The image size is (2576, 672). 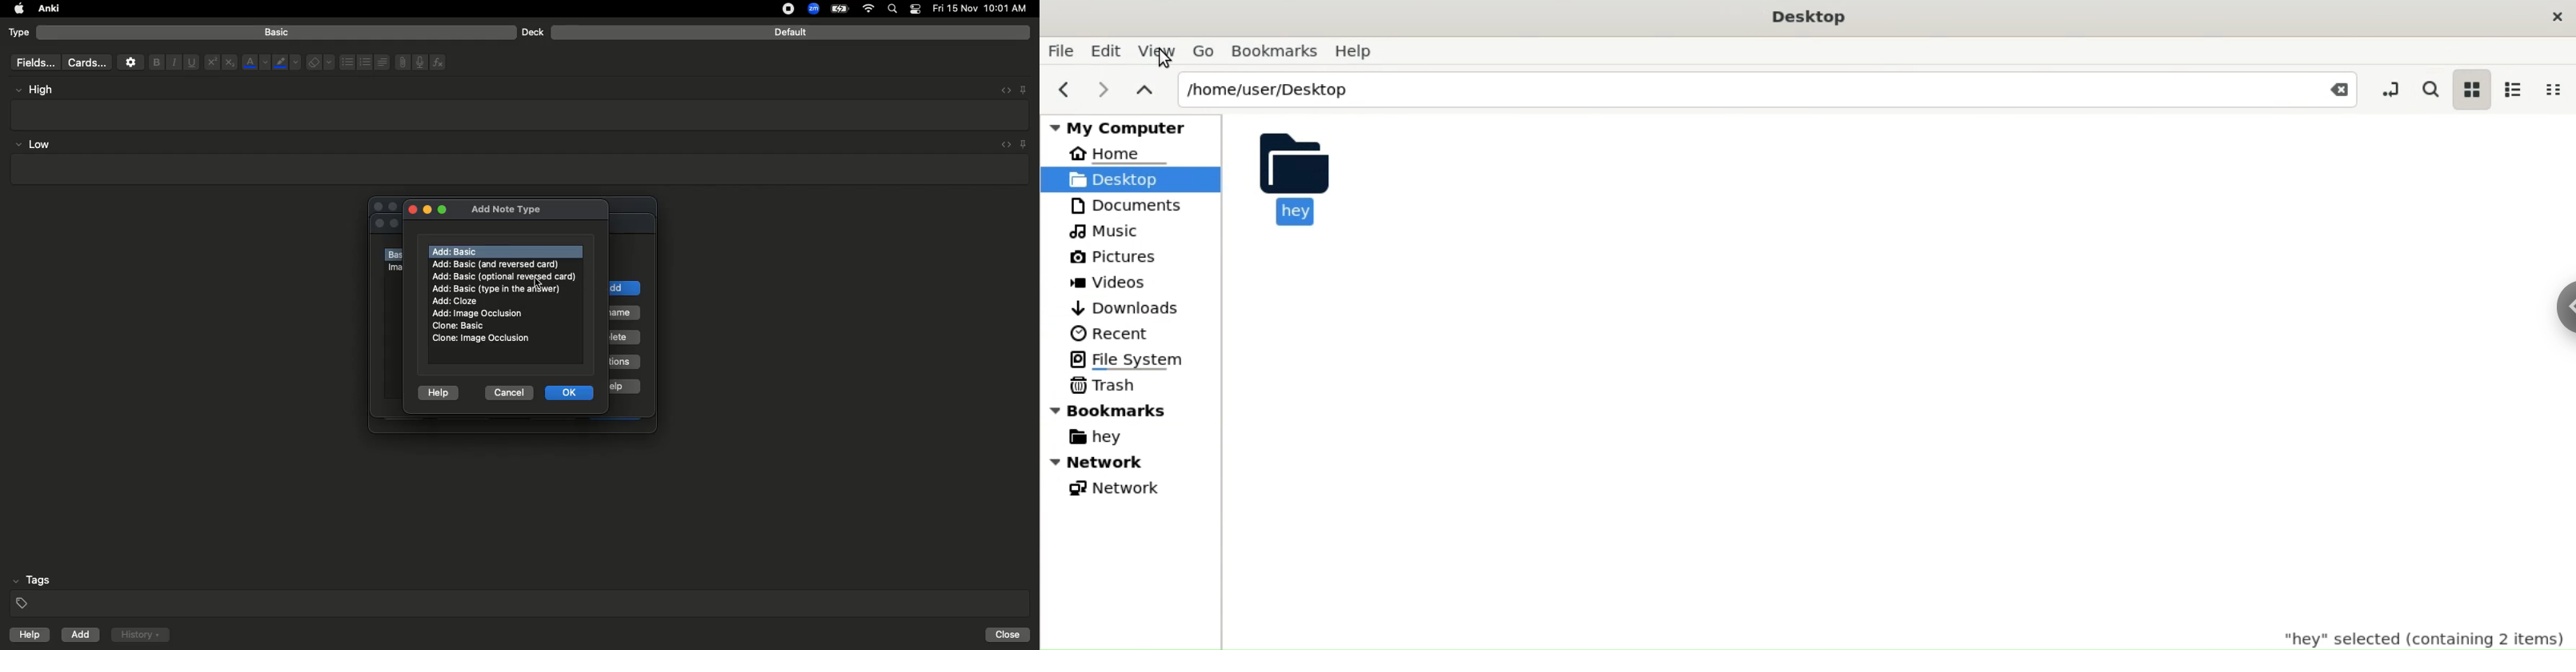 I want to click on Marker, so click(x=287, y=64).